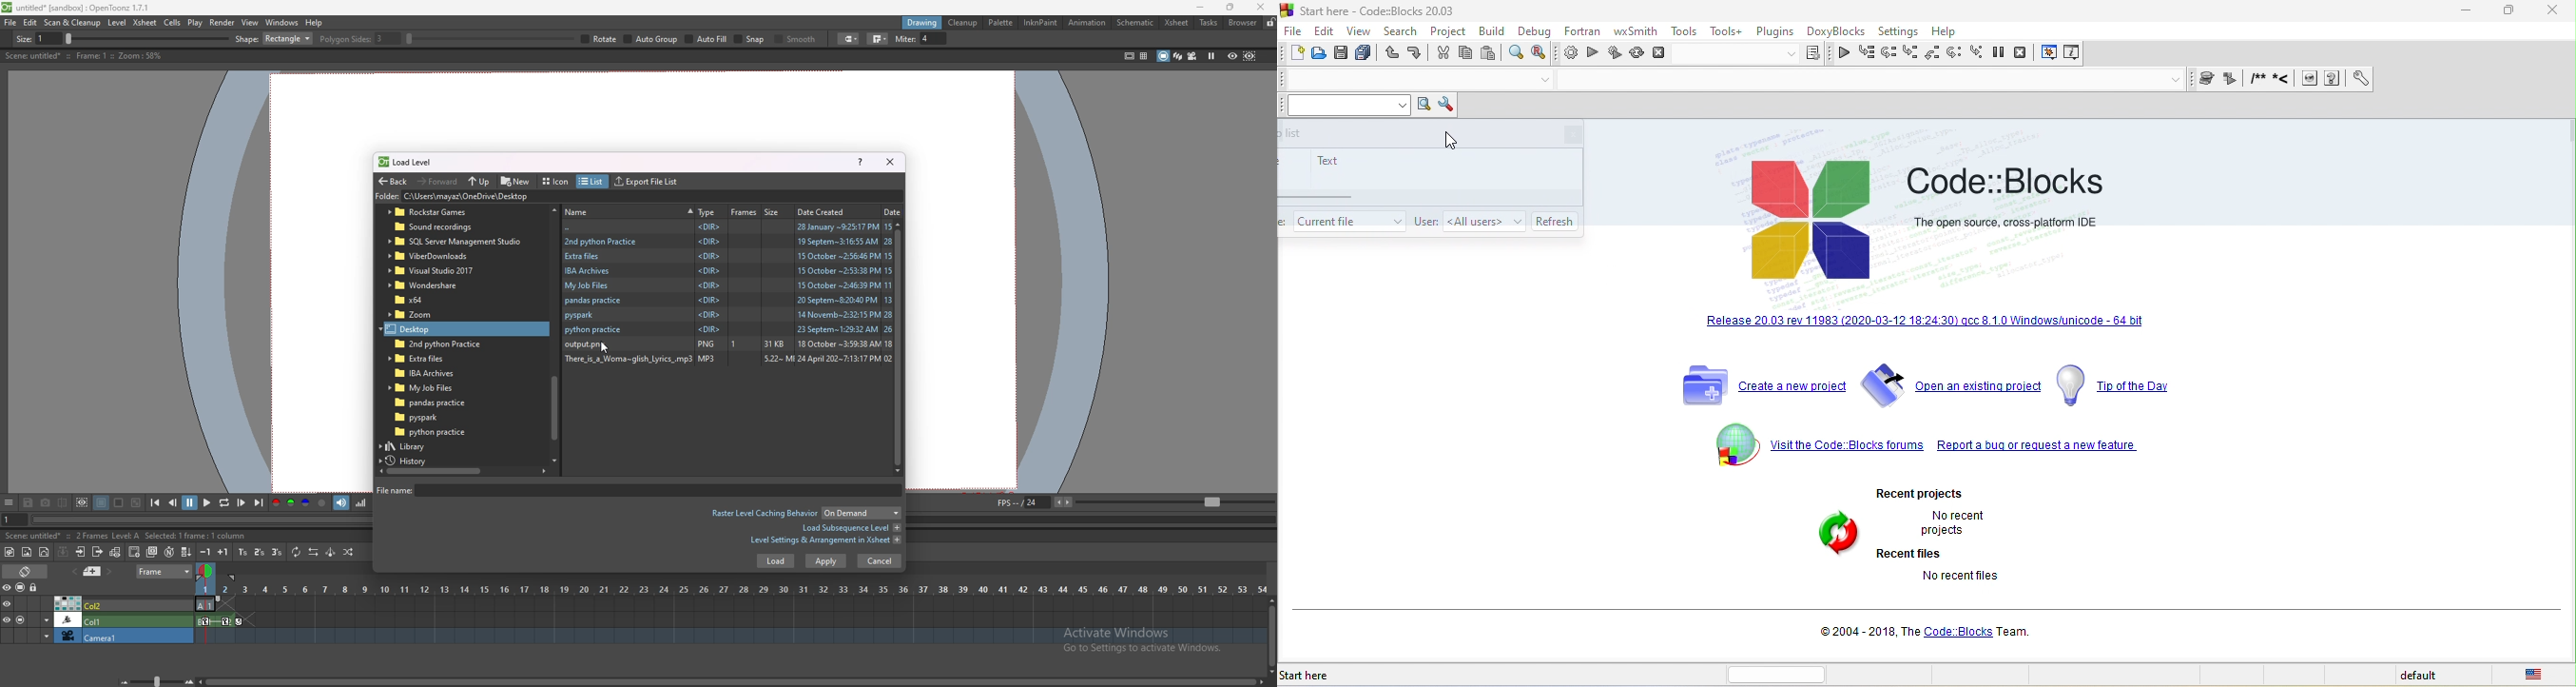 The width and height of the screenshot is (2576, 700). I want to click on scroll bar, so click(901, 347).